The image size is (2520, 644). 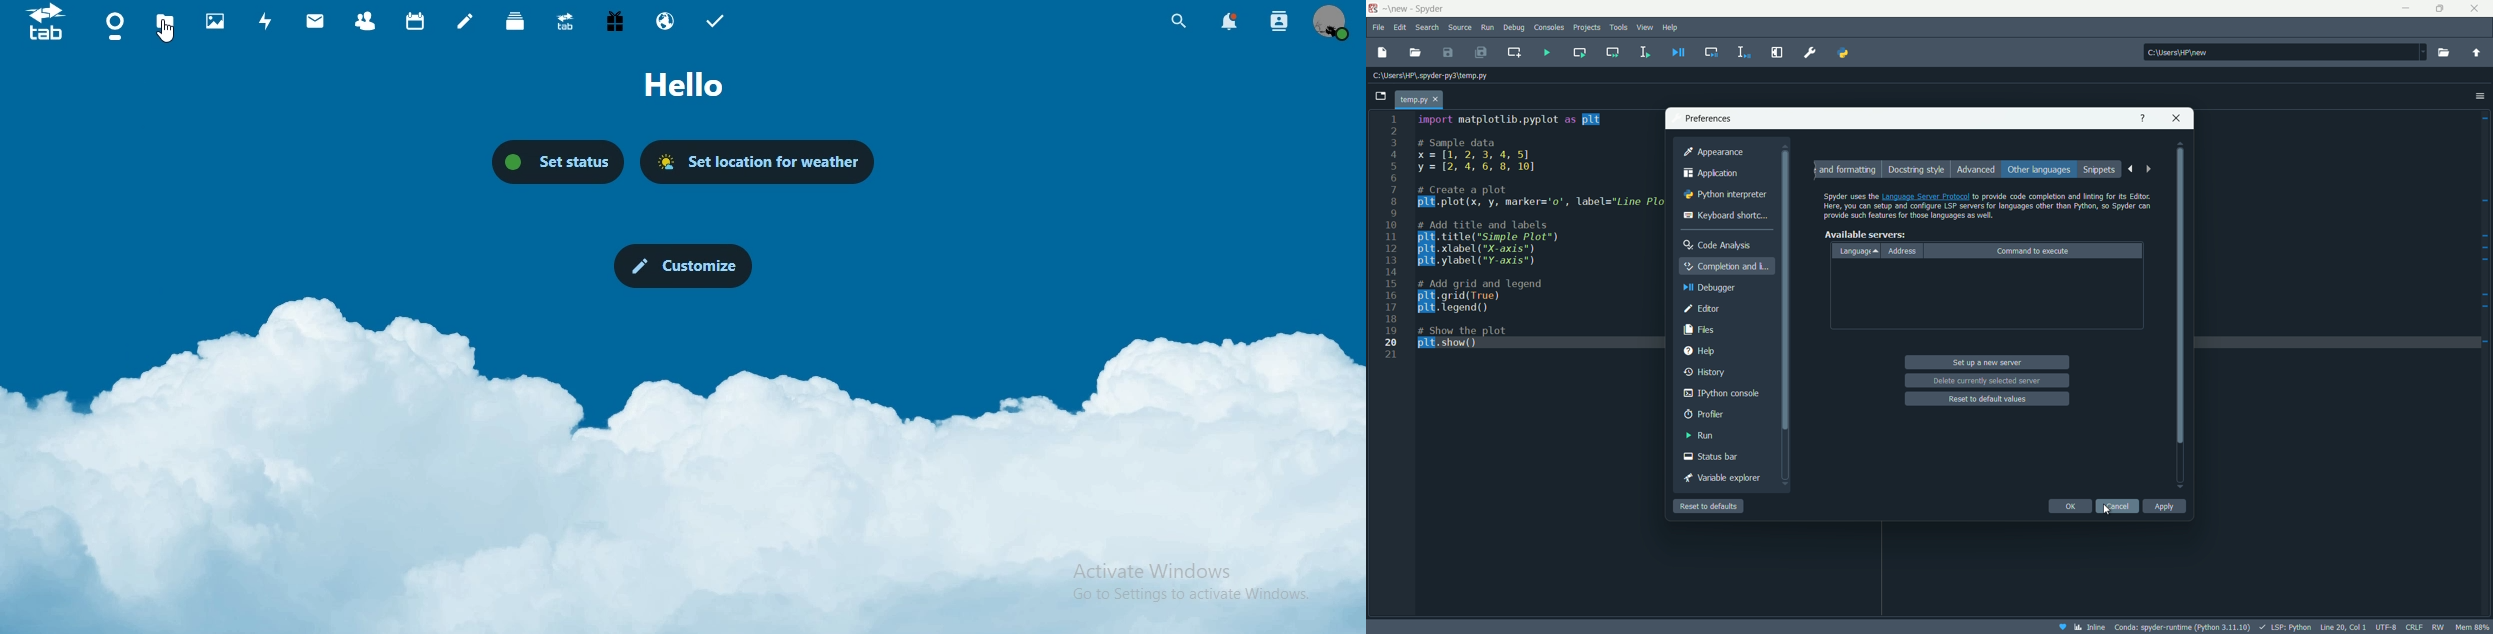 I want to click on run, so click(x=1699, y=435).